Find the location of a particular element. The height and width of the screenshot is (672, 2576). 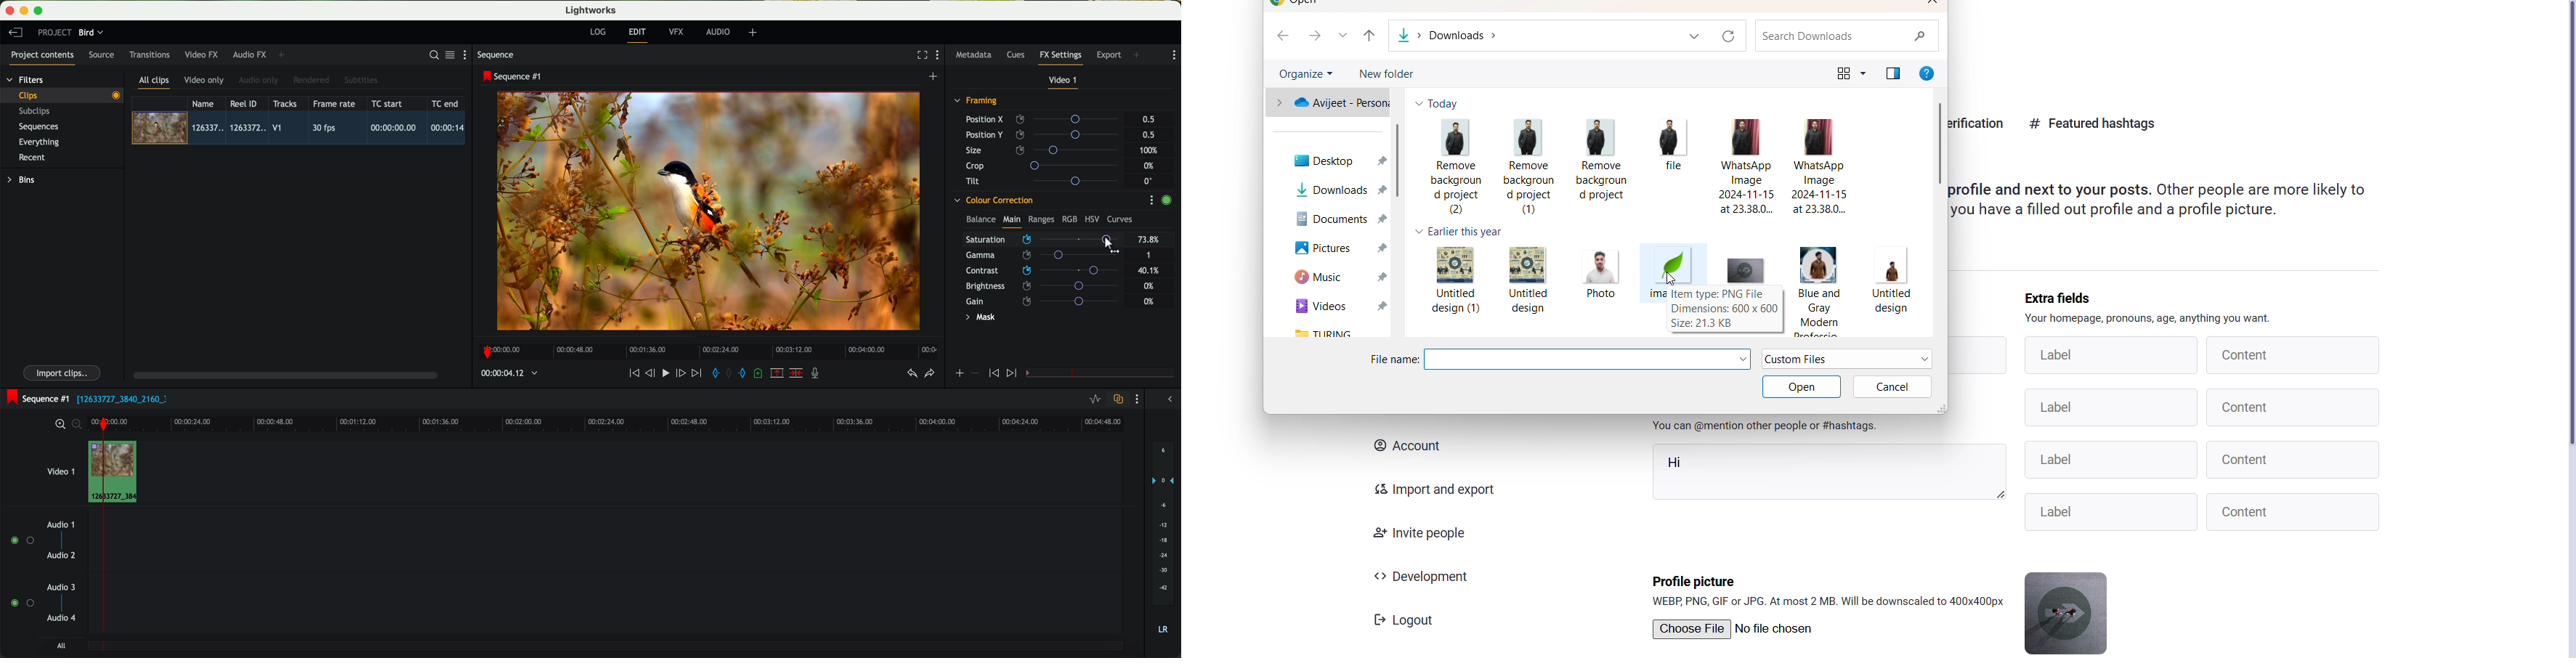

Remove background project (1) is located at coordinates (1529, 163).